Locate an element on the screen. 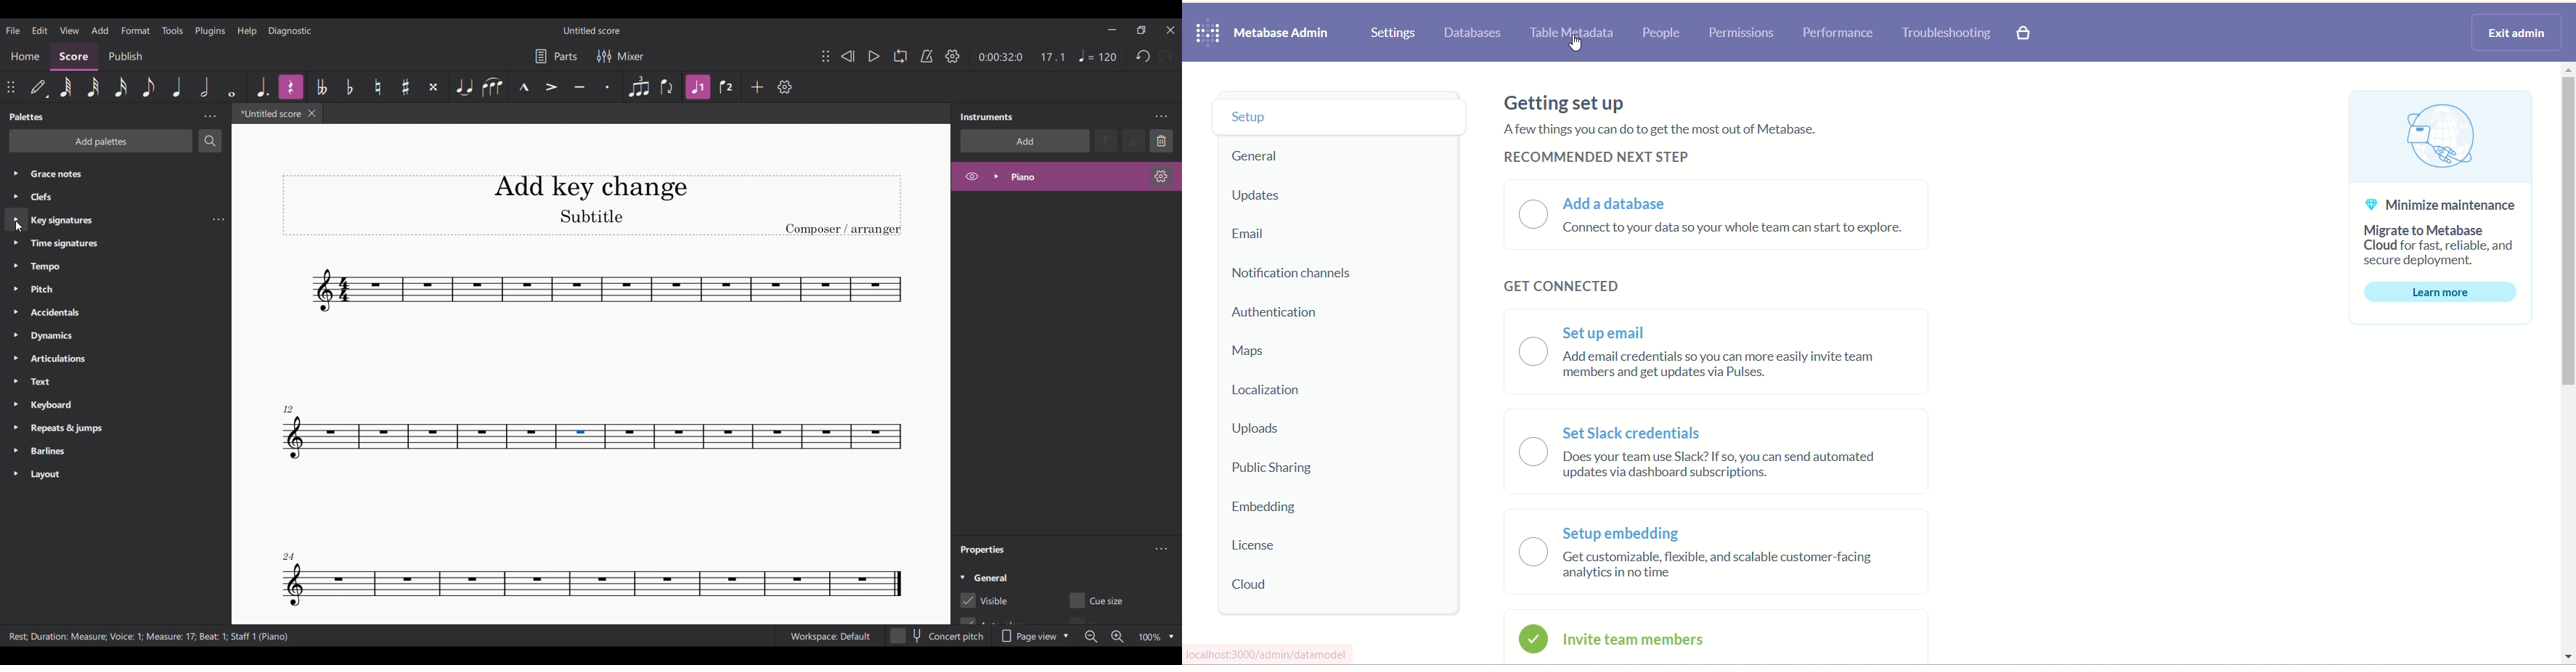  text is located at coordinates (1738, 345).